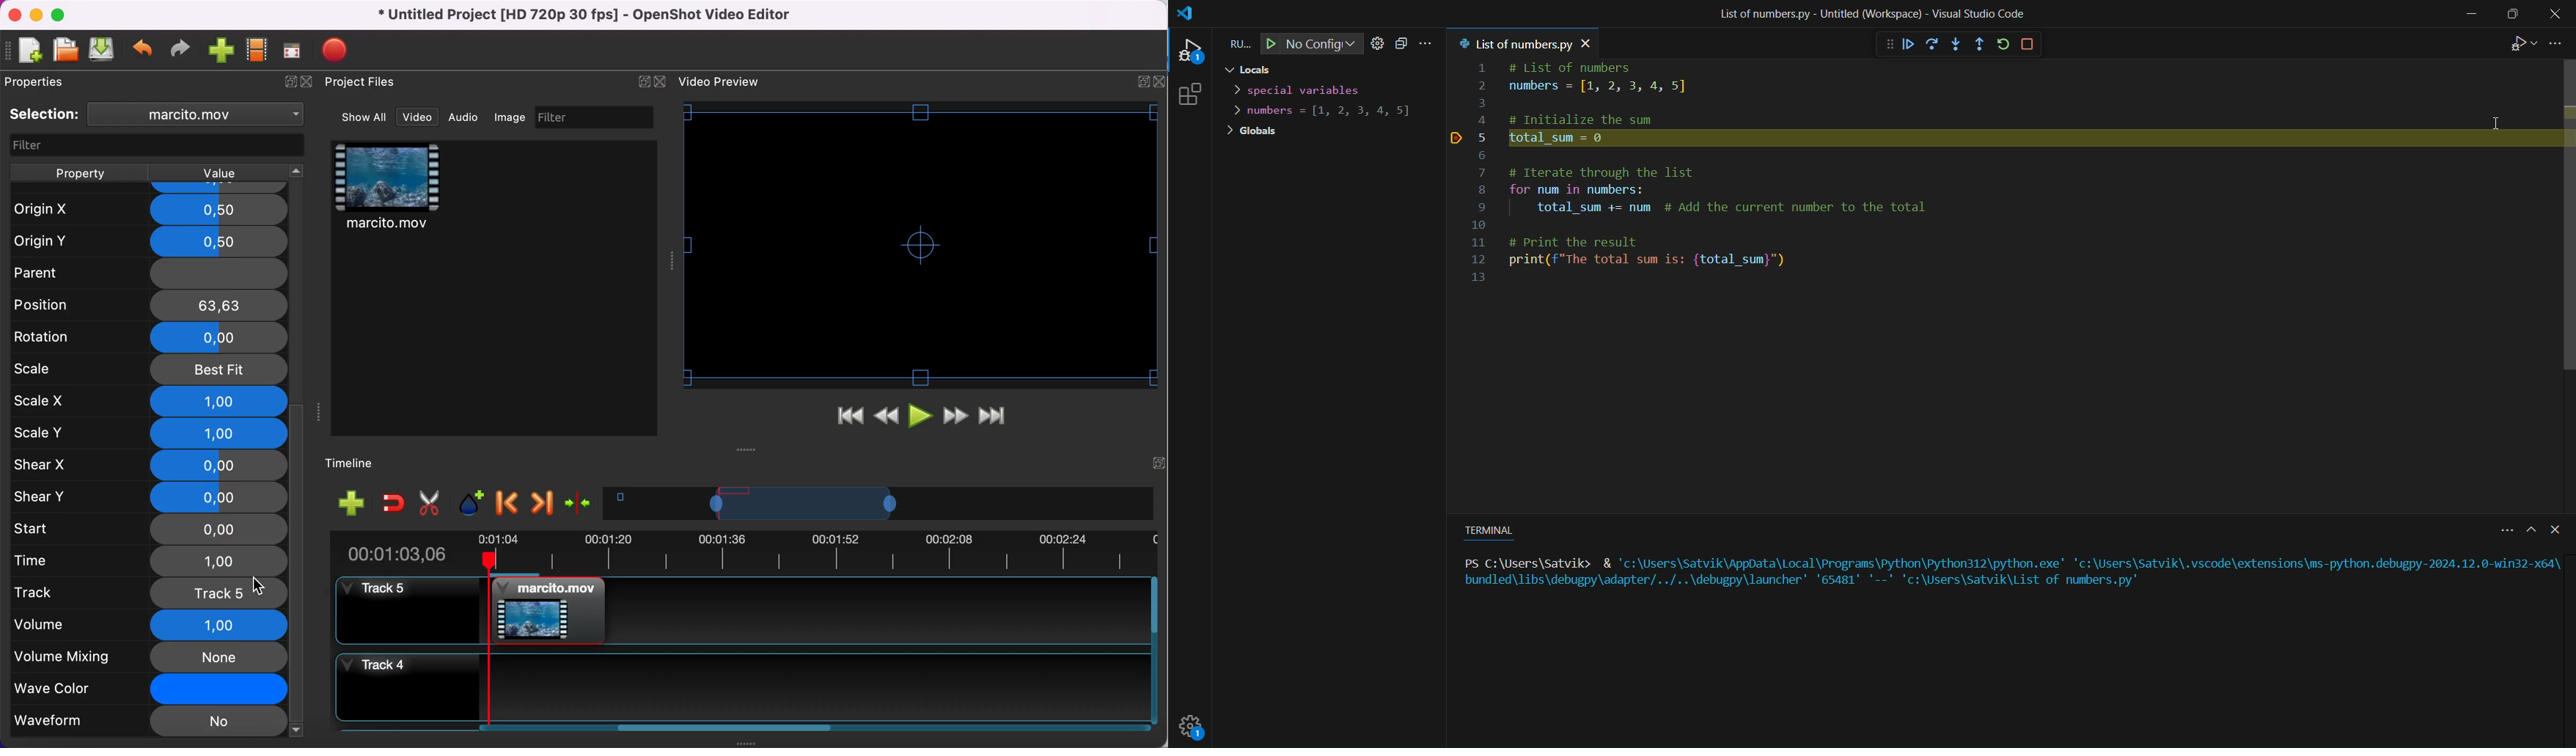  Describe the element at coordinates (257, 586) in the screenshot. I see `cursor` at that location.